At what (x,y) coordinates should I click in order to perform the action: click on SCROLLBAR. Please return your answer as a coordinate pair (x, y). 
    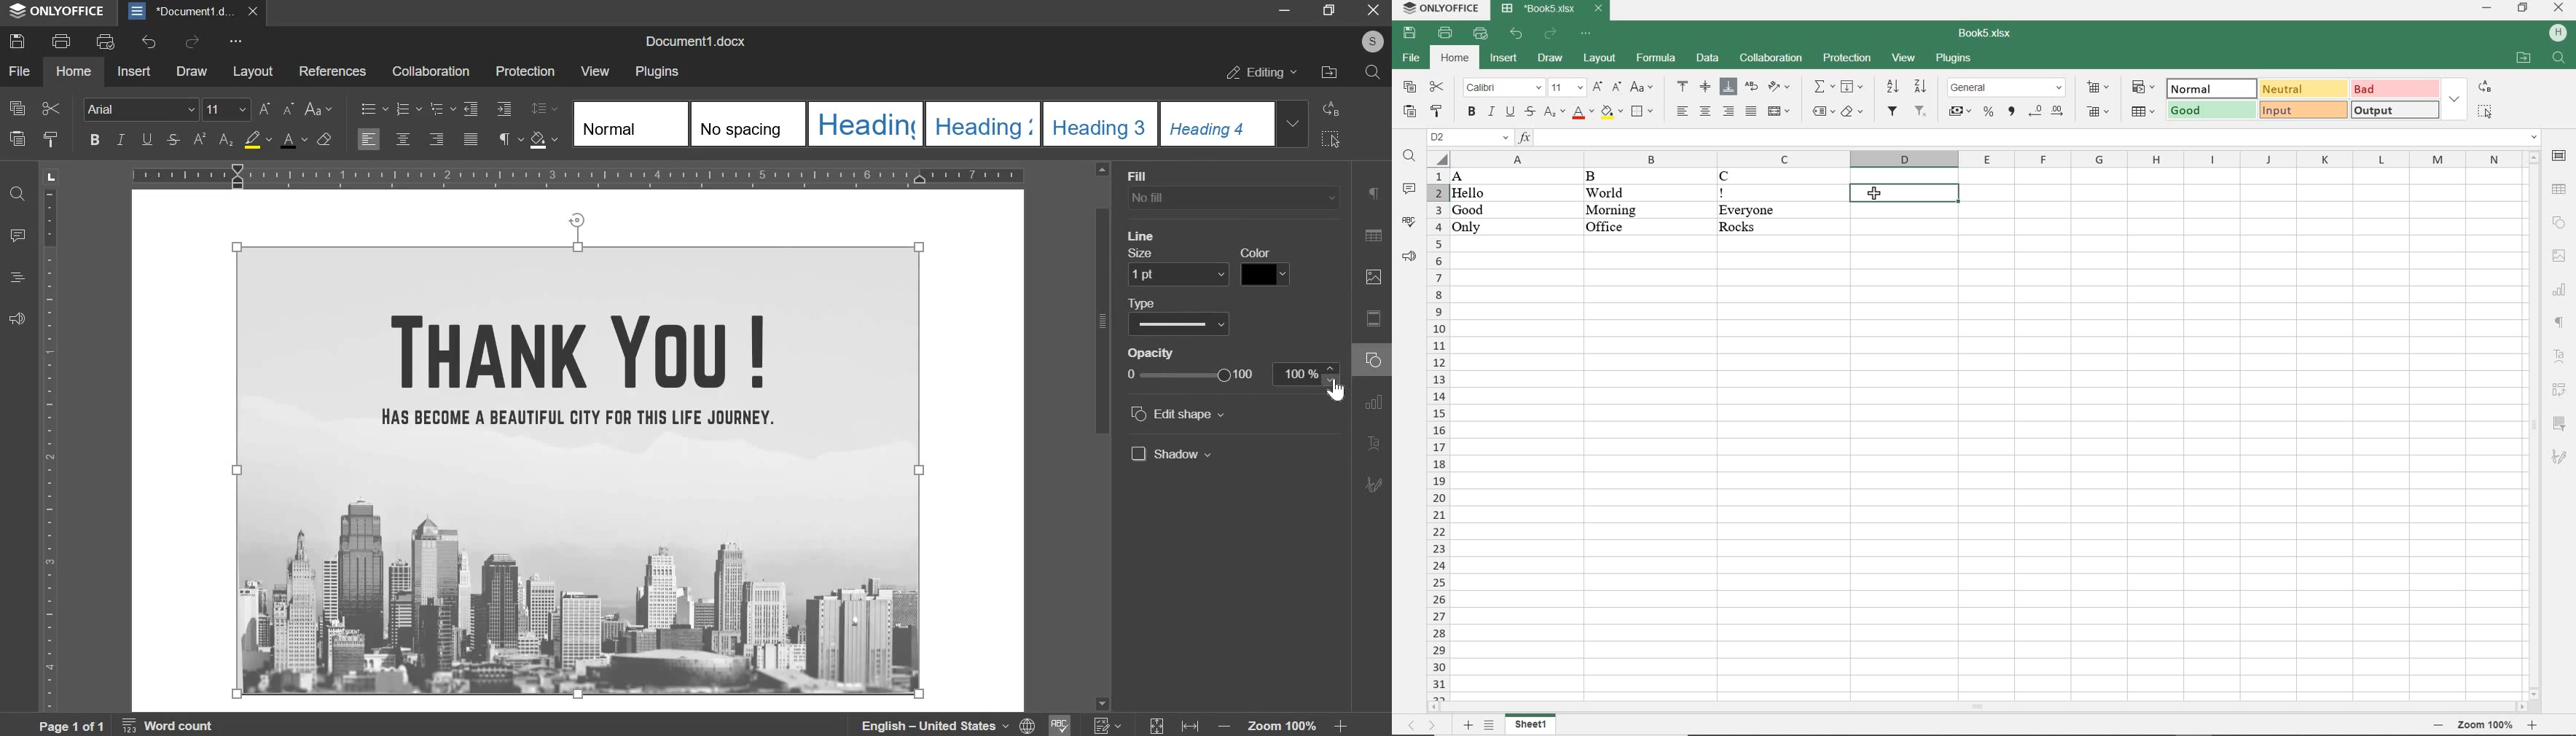
    Looking at the image, I should click on (1977, 705).